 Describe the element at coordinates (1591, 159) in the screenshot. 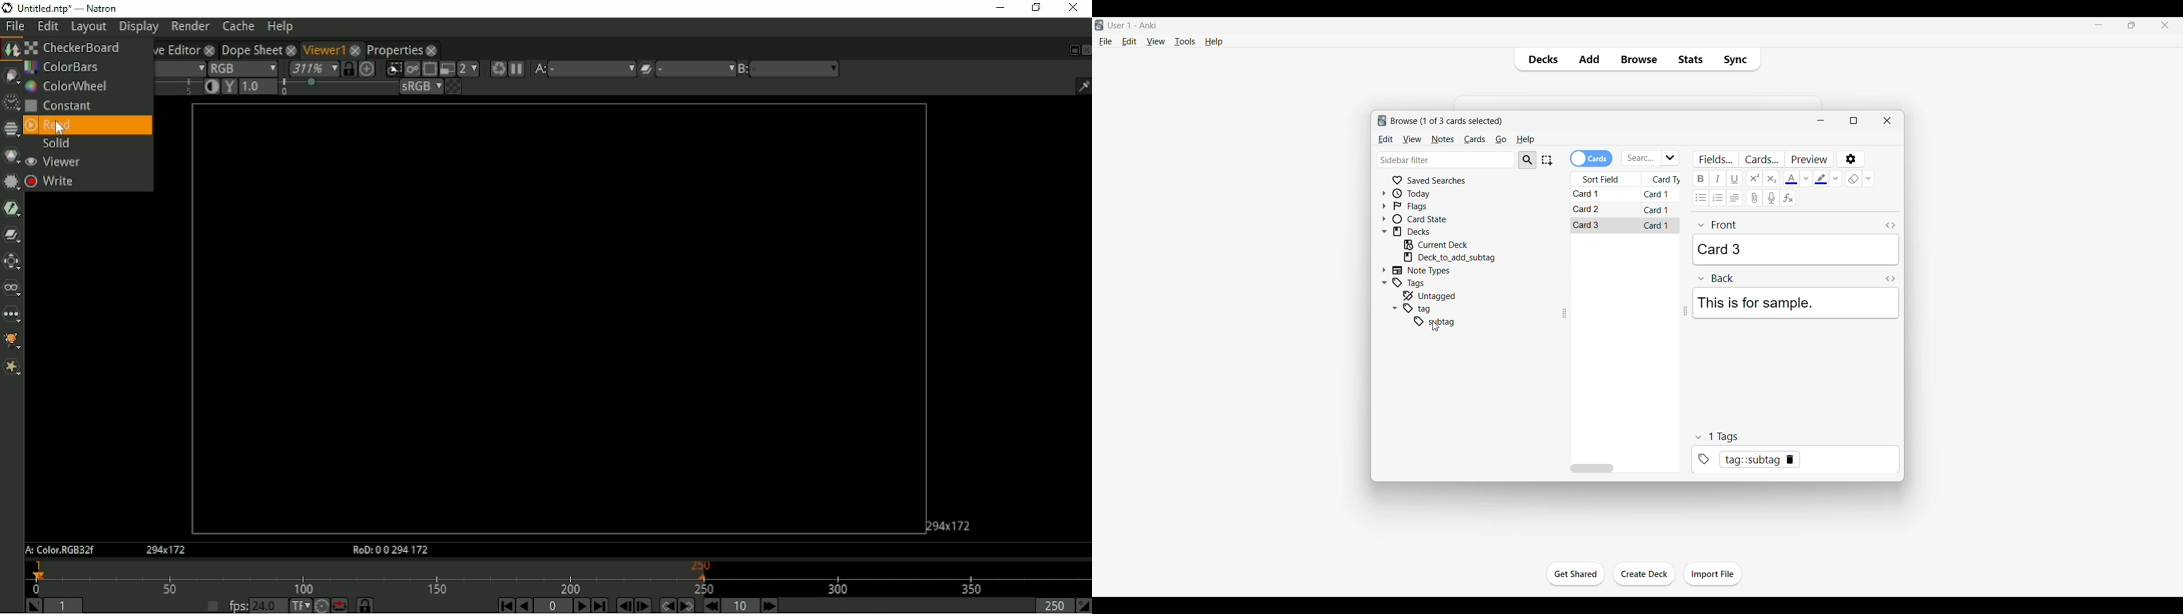

I see `Toggle cards/notes` at that location.